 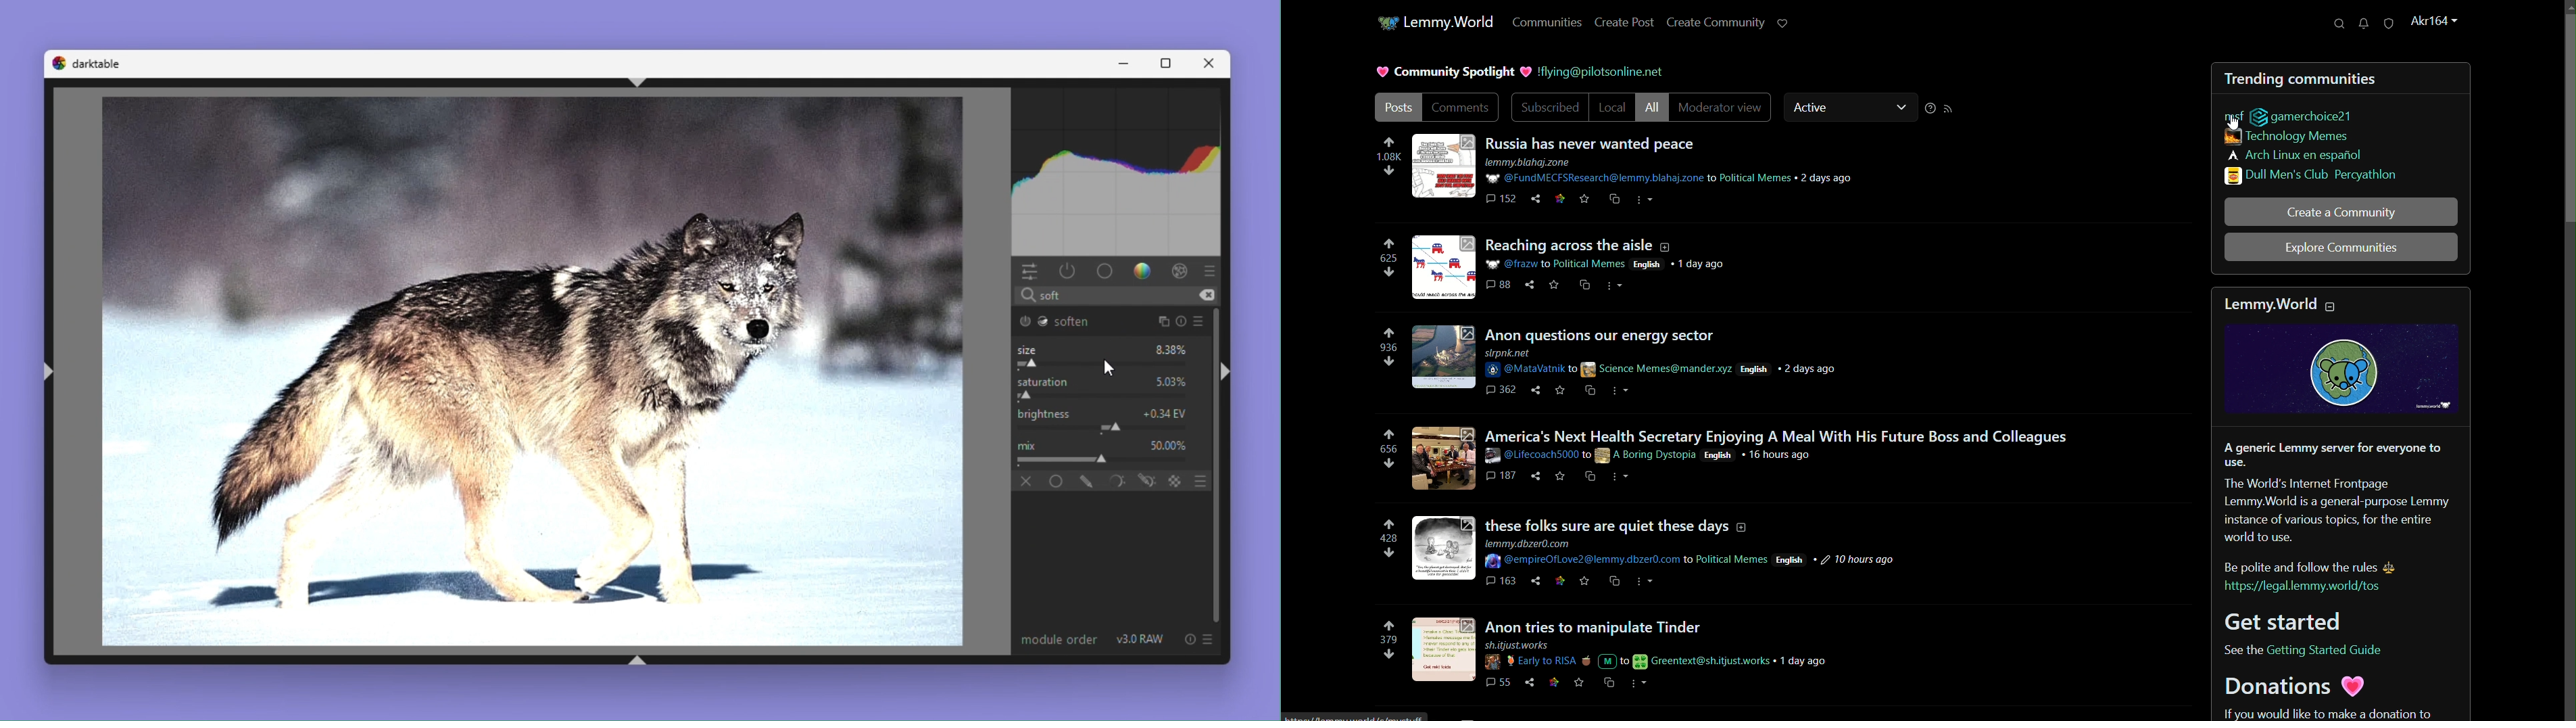 I want to click on Quick Access, so click(x=1029, y=272).